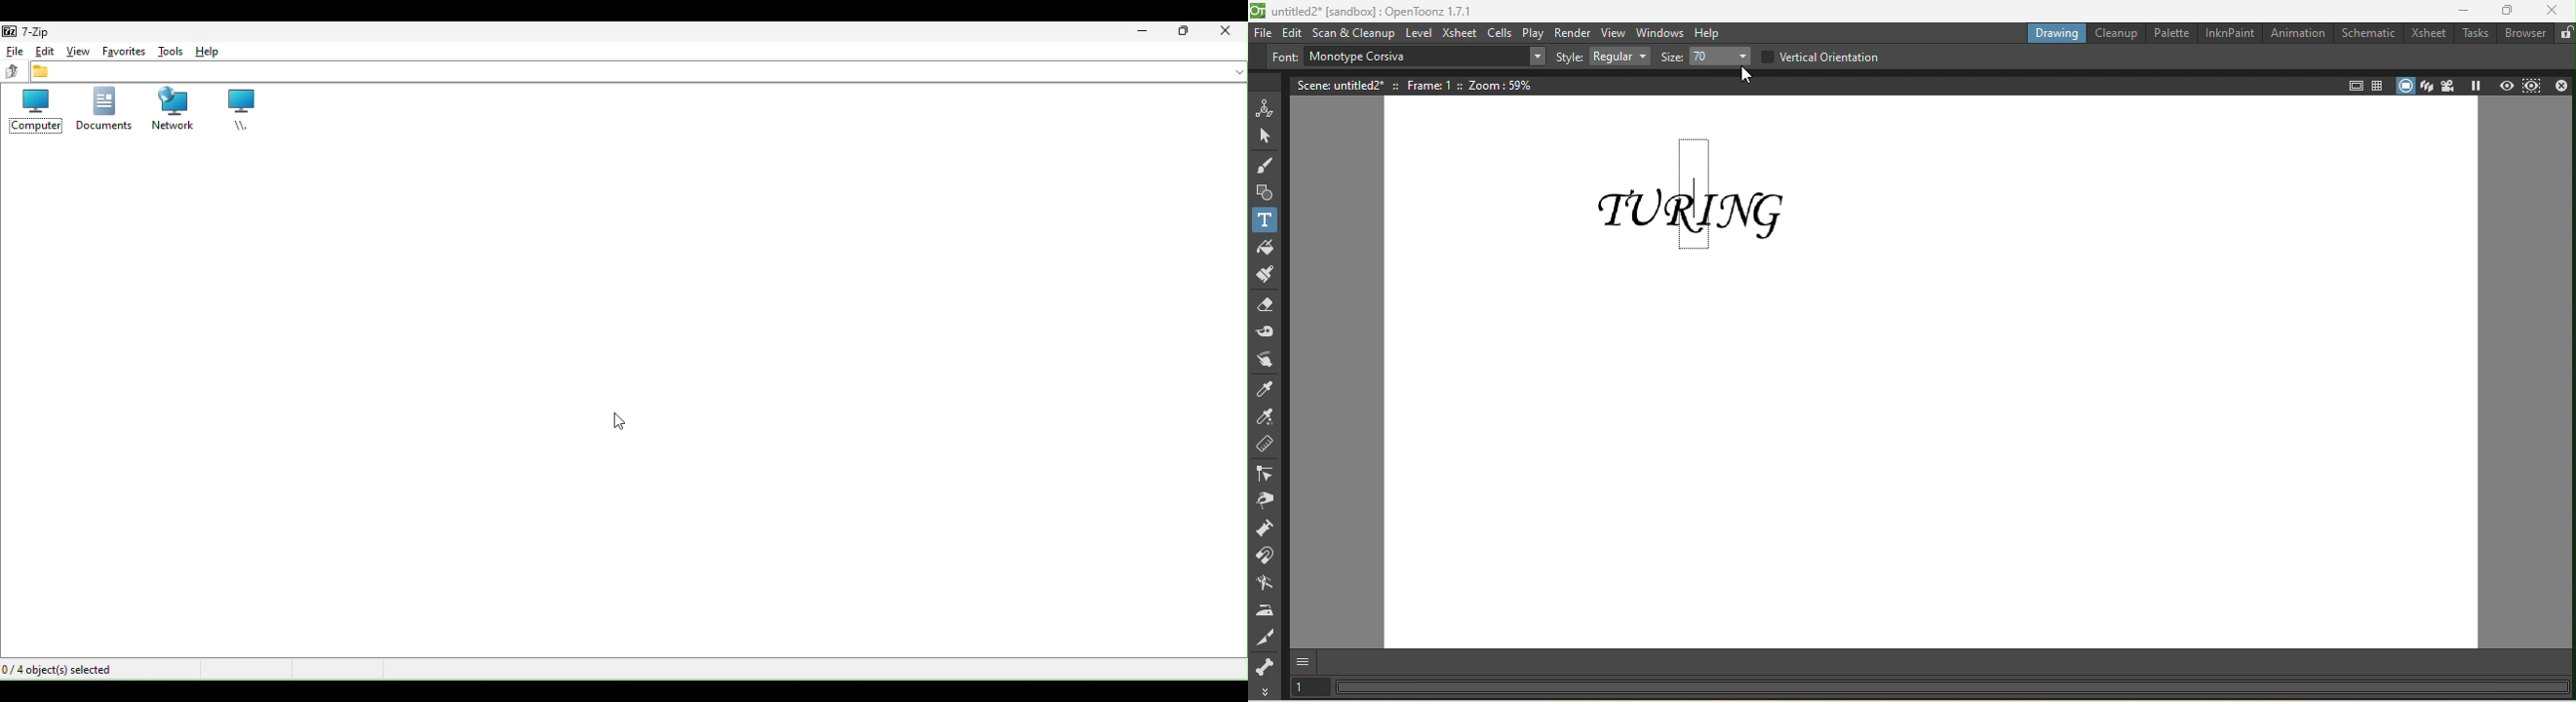 The image size is (2576, 728). What do you see at coordinates (243, 110) in the screenshot?
I see `root` at bounding box center [243, 110].